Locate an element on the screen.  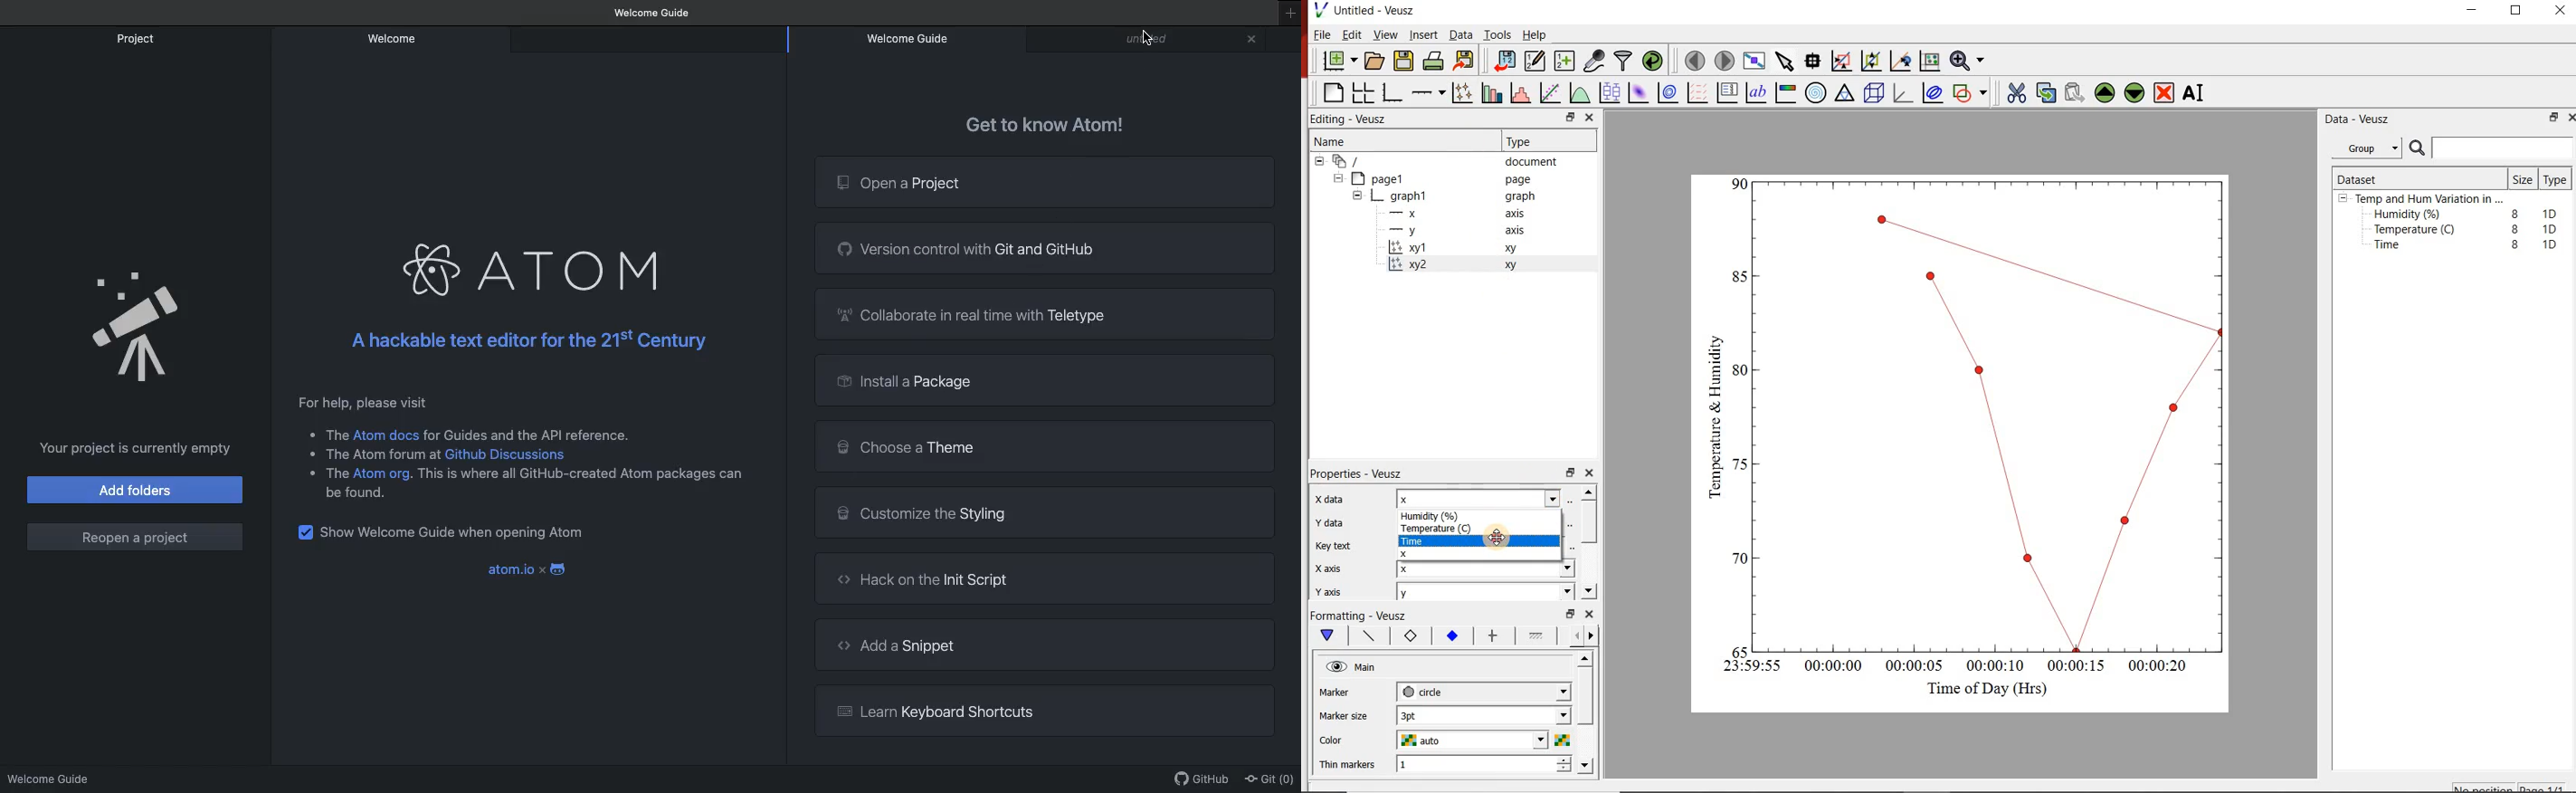
Marker size dropdown is located at coordinates (1528, 716).